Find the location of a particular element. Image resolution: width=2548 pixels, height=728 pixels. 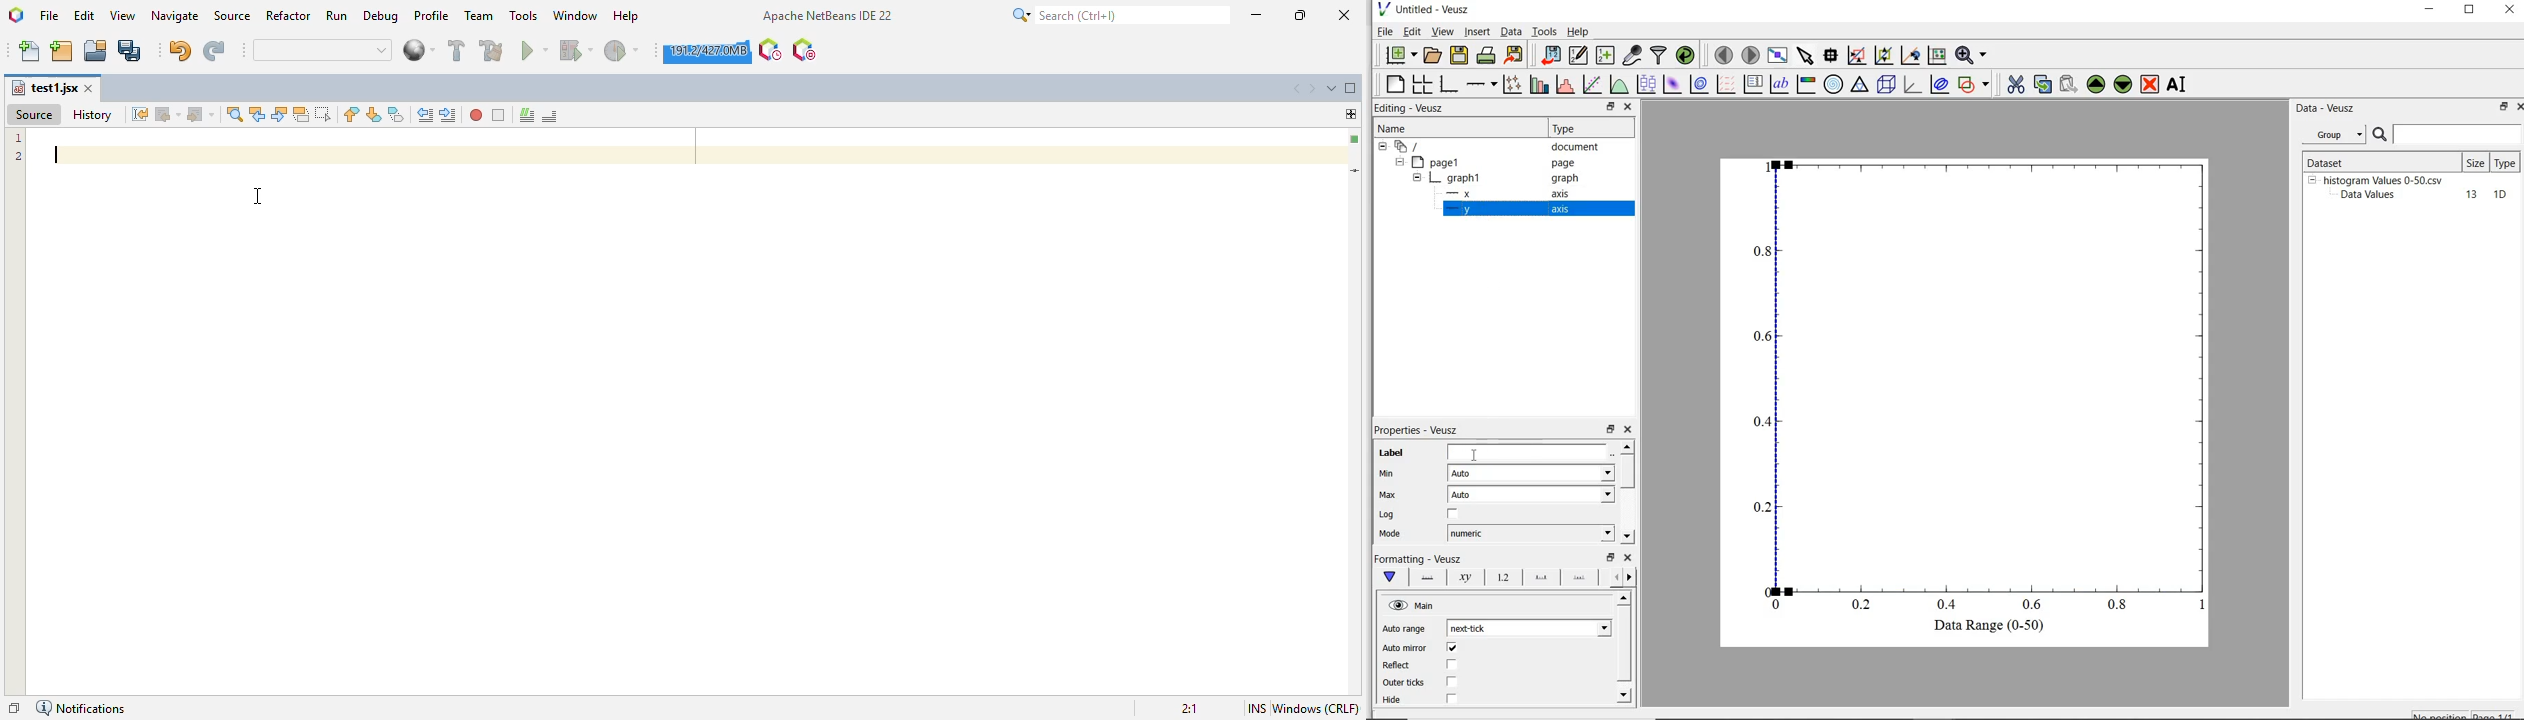

arrange graphs in a grid  is located at coordinates (1424, 82).